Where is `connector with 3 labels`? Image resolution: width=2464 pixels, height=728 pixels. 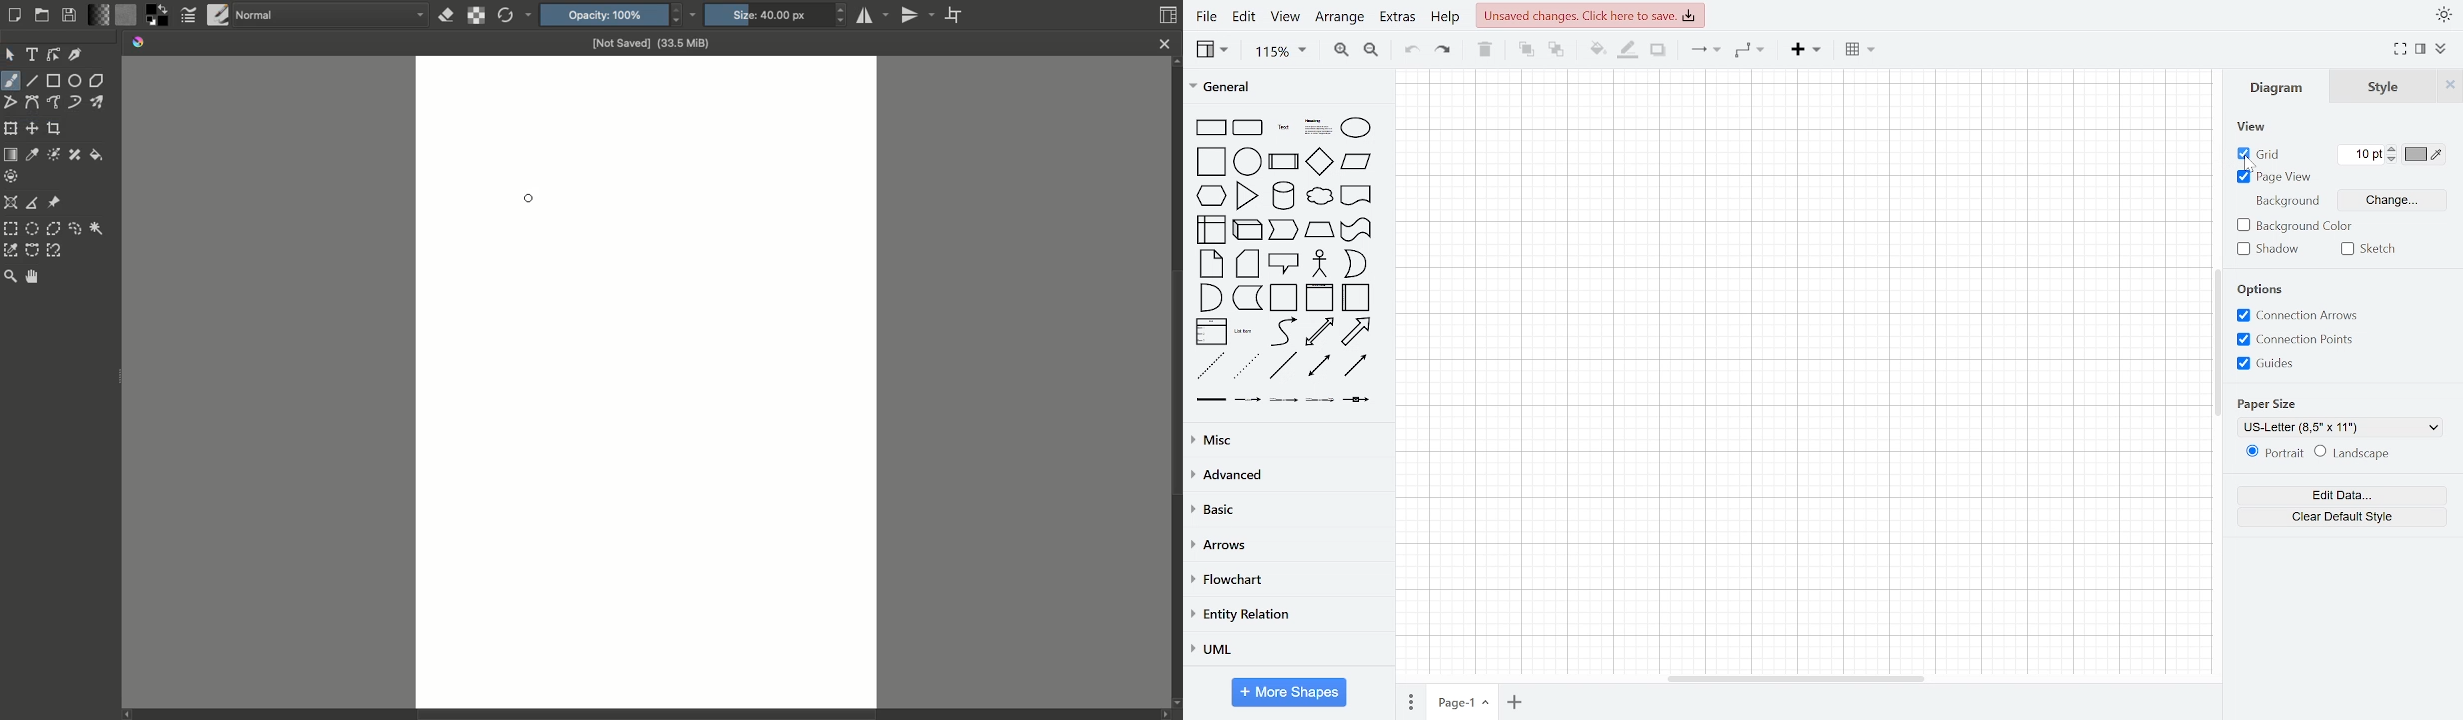
connector with 3 labels is located at coordinates (1319, 399).